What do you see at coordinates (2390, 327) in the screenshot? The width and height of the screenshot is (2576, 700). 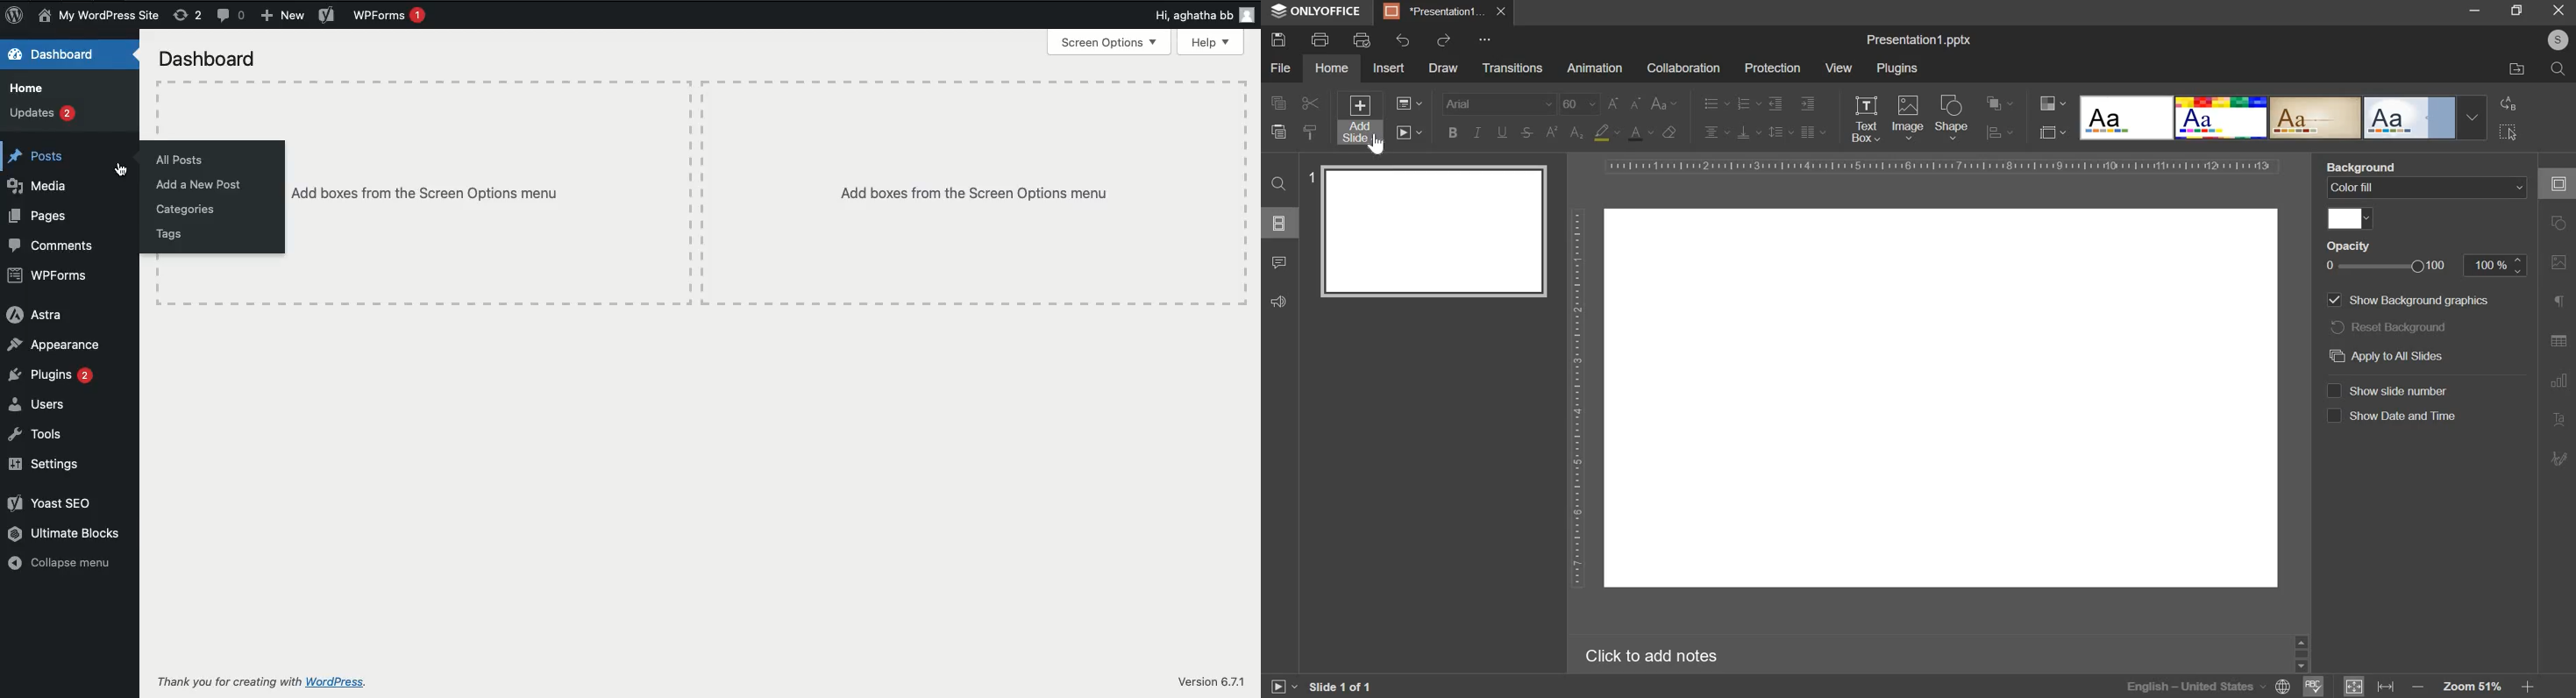 I see `reset background` at bounding box center [2390, 327].